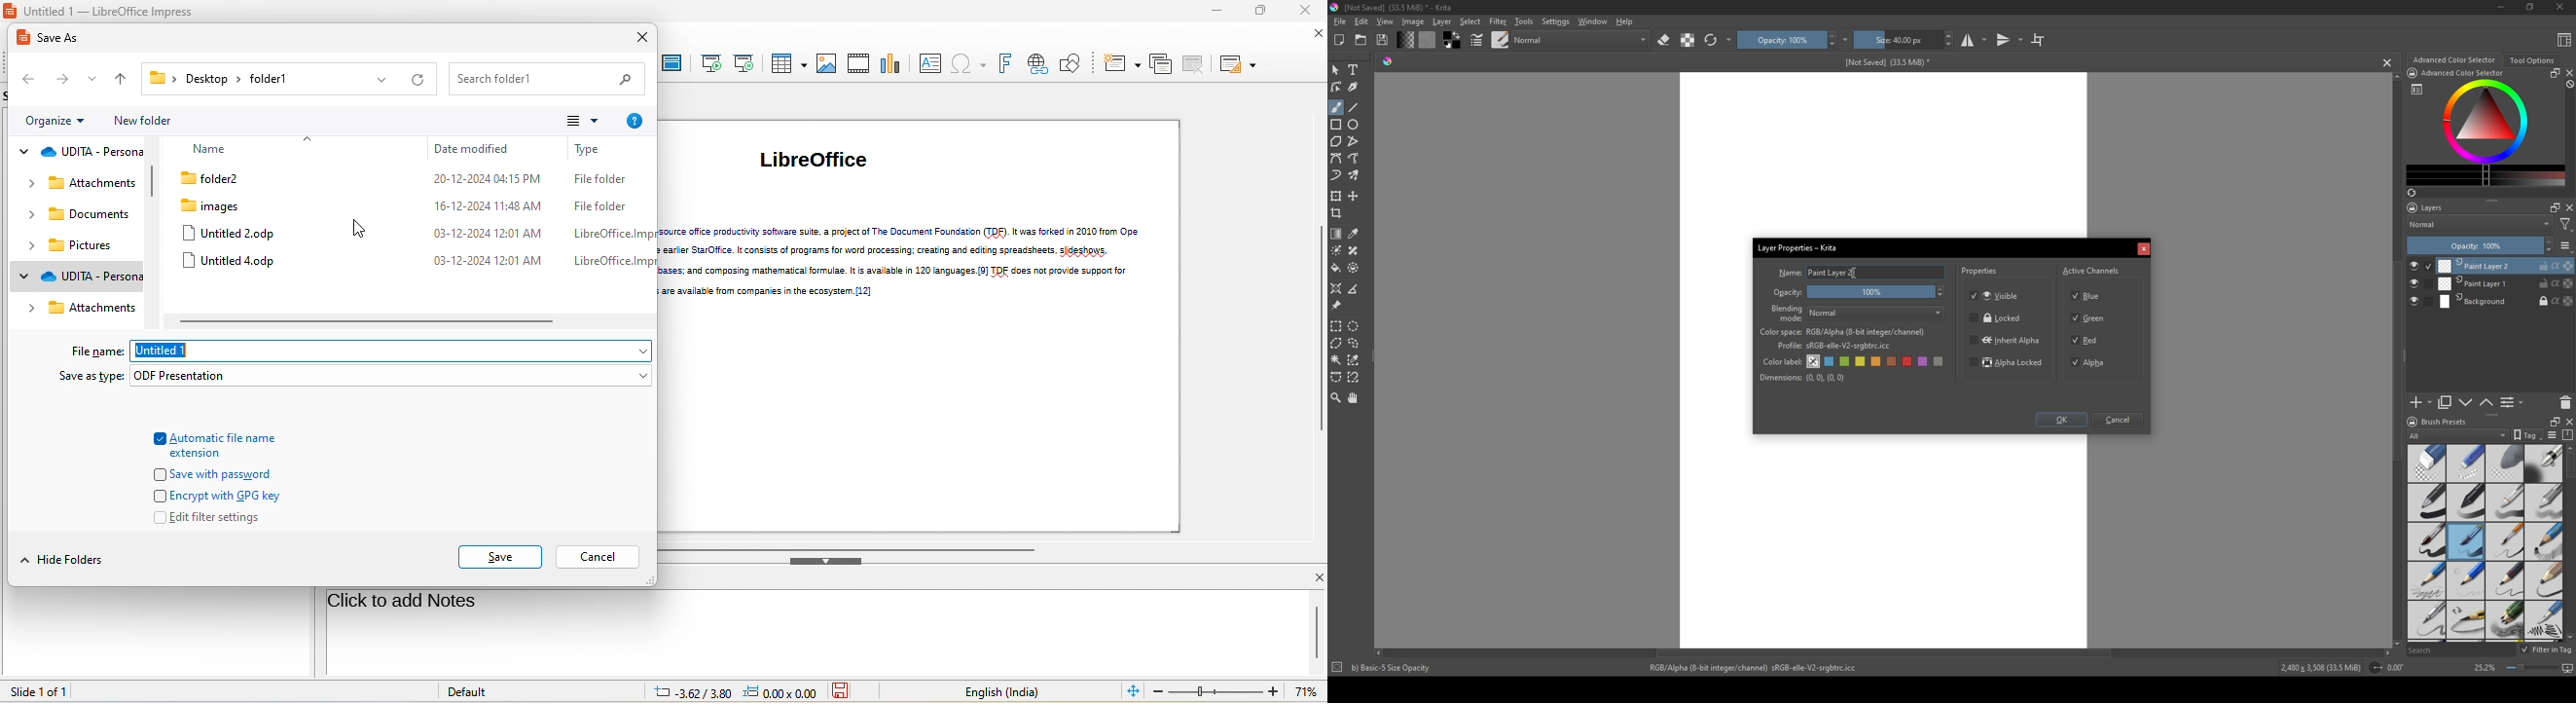  I want to click on images, so click(221, 204).